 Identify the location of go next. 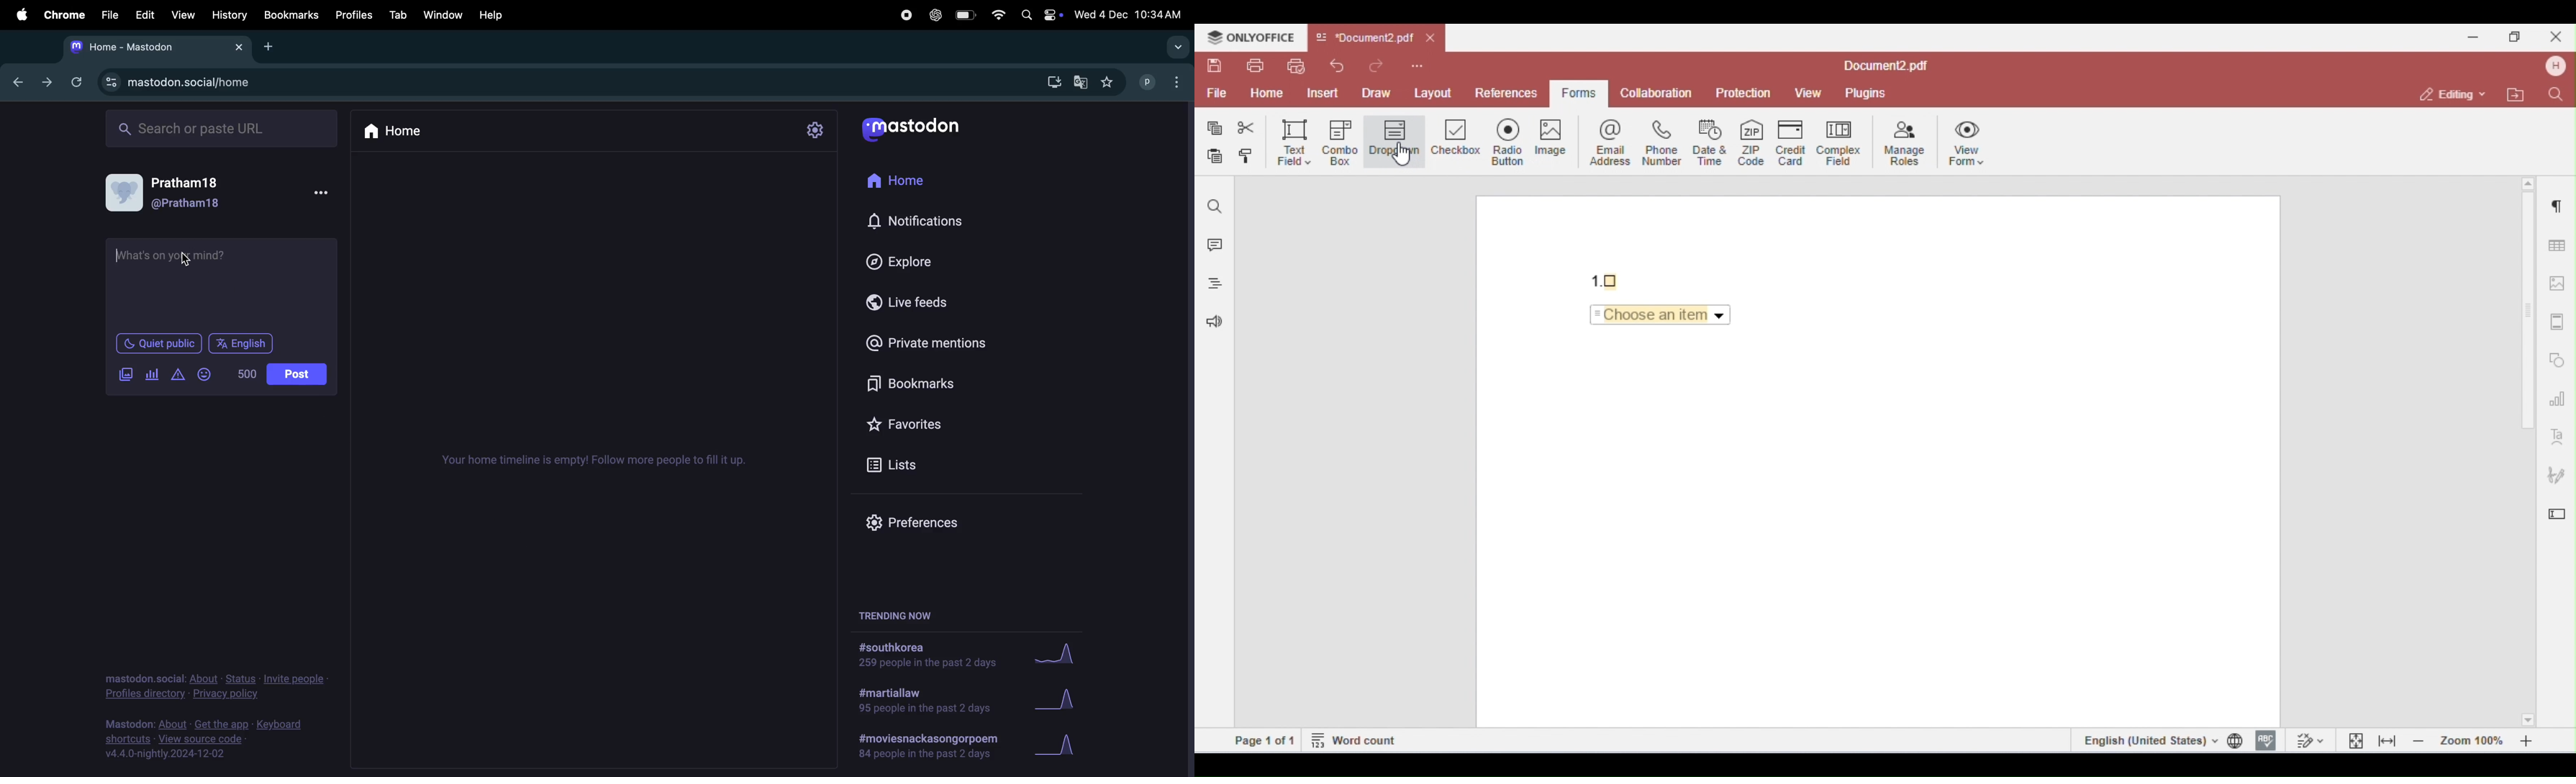
(46, 82).